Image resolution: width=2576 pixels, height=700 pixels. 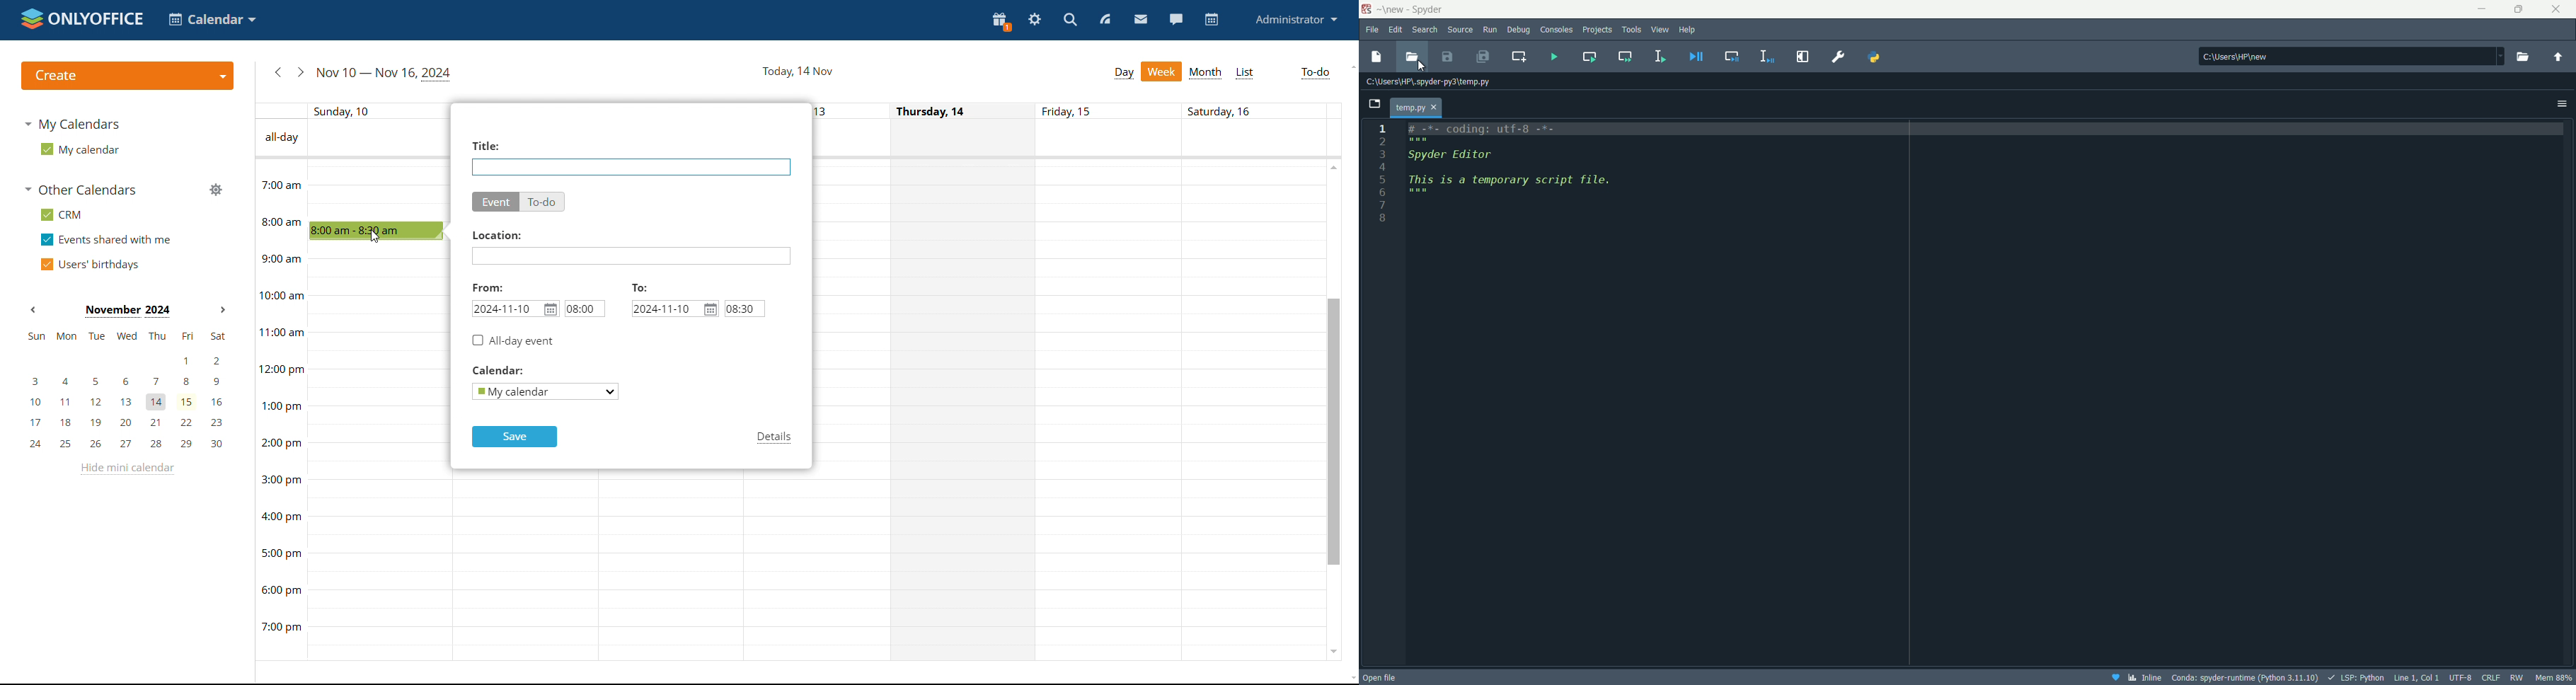 What do you see at coordinates (2559, 57) in the screenshot?
I see `change to parent directory` at bounding box center [2559, 57].